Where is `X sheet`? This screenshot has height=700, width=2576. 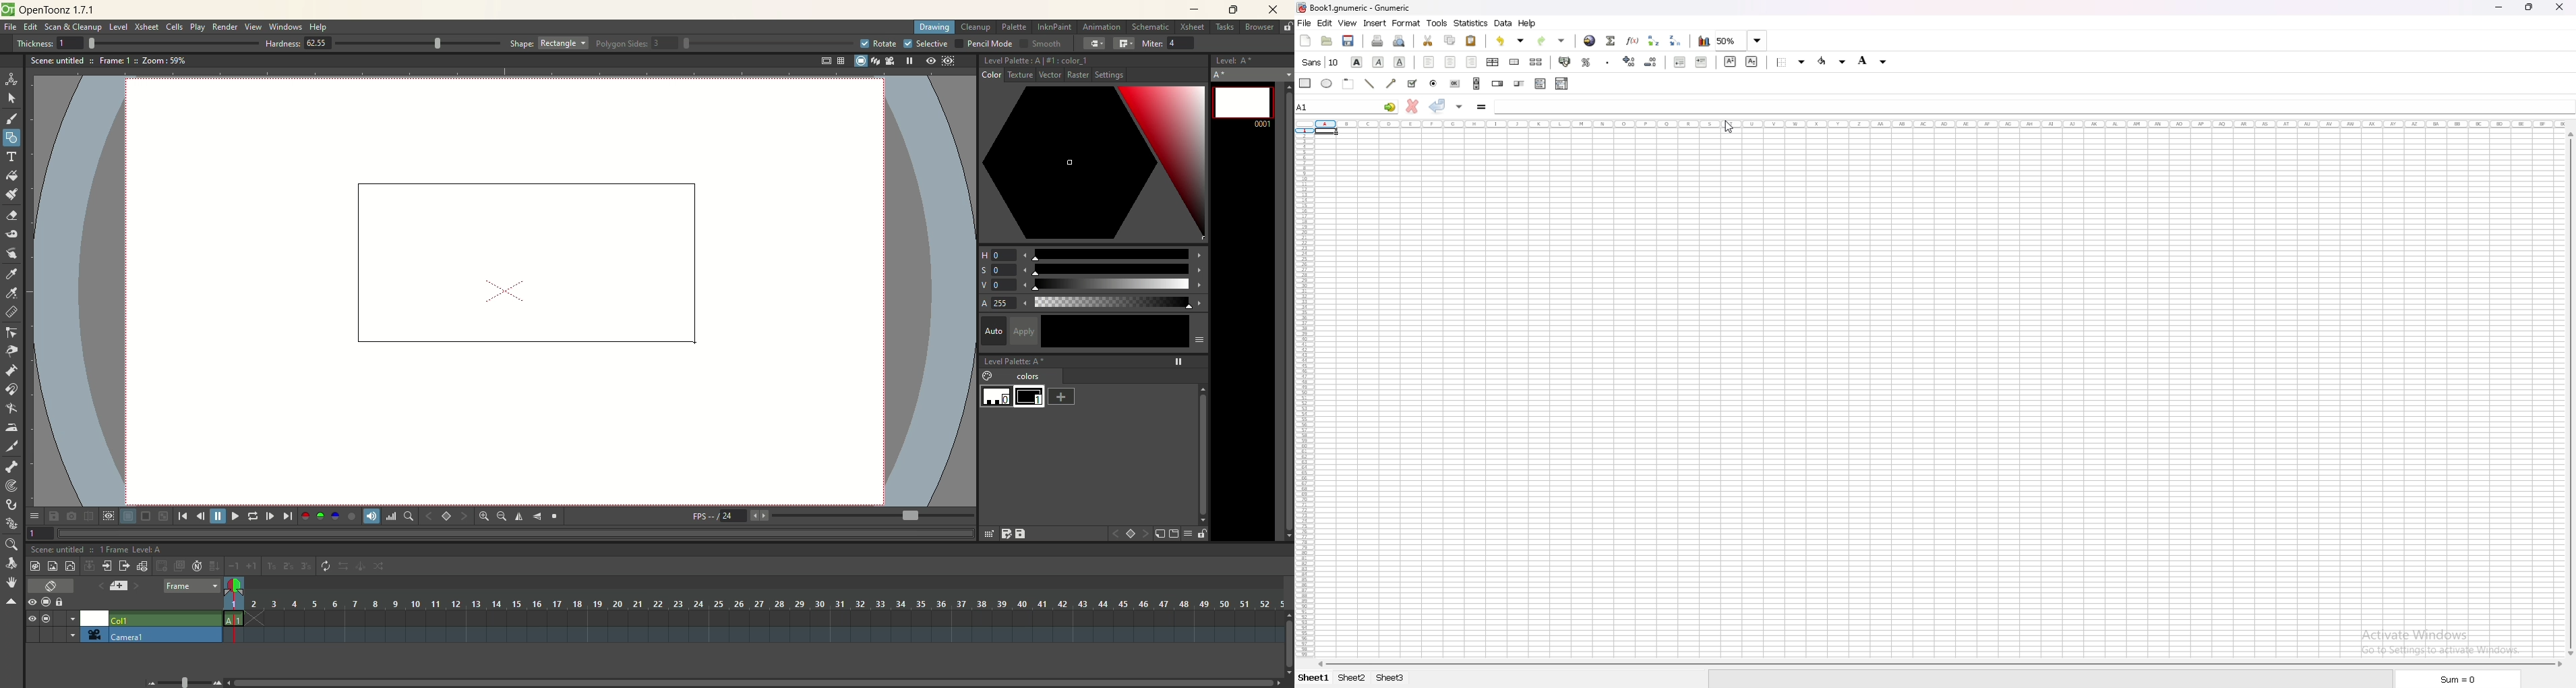 X sheet is located at coordinates (1194, 28).